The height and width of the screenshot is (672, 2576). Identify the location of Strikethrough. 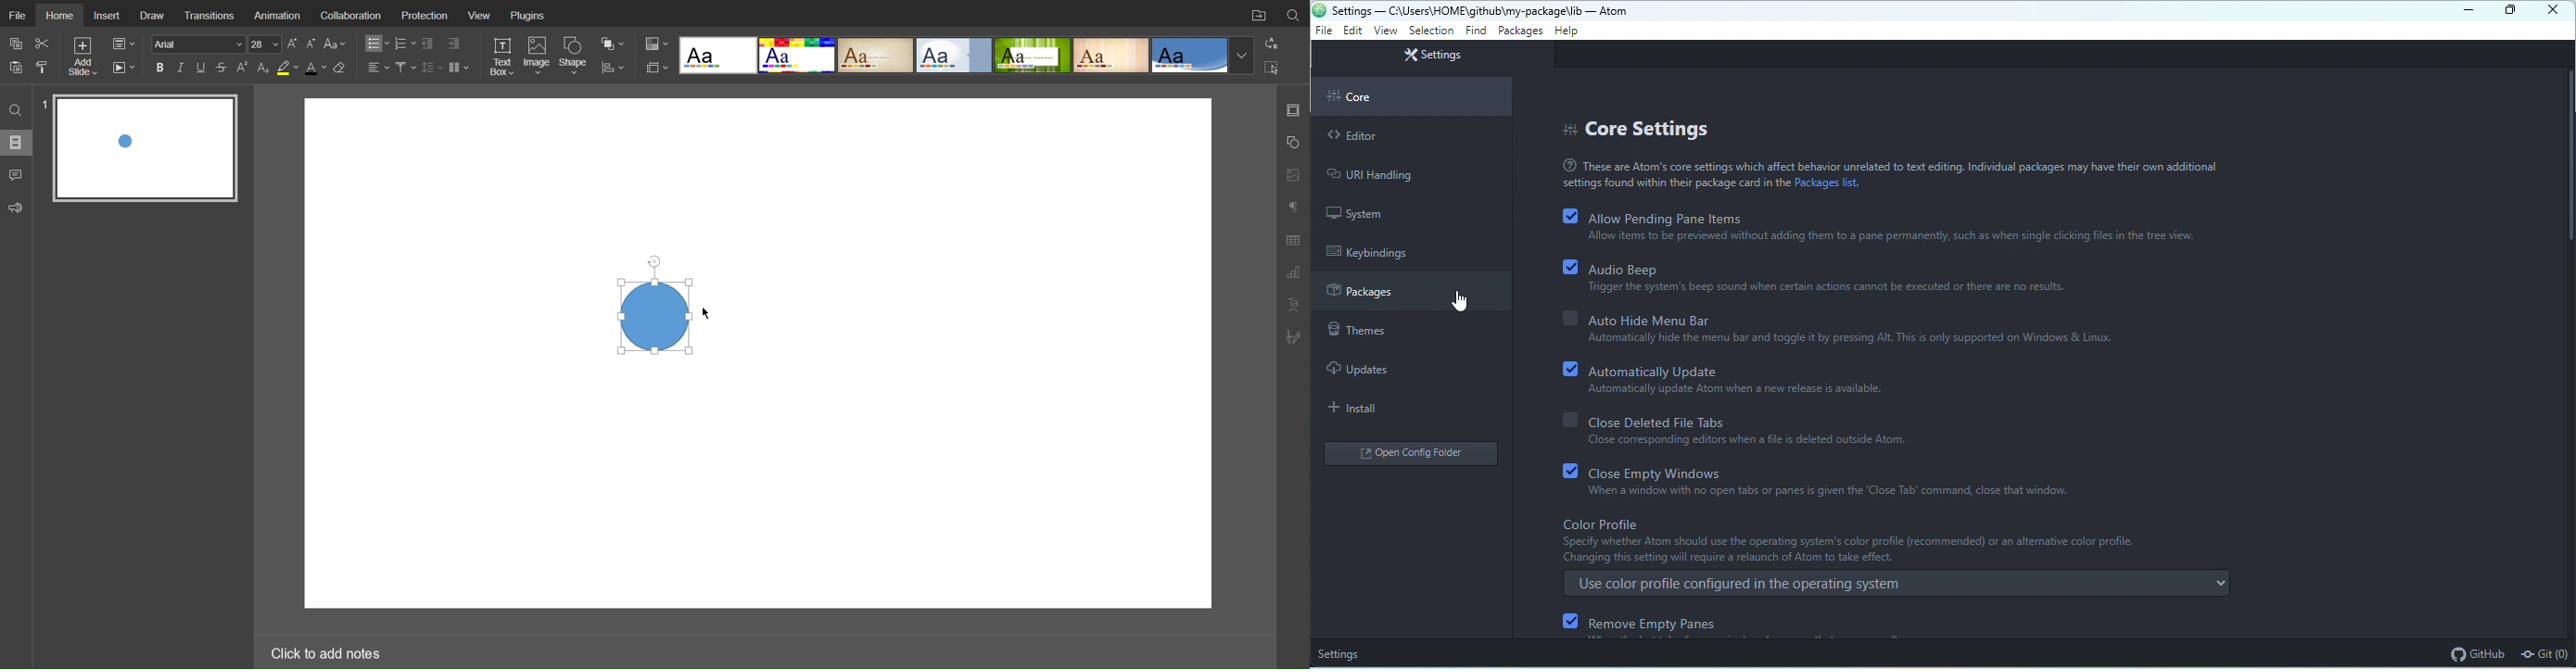
(222, 68).